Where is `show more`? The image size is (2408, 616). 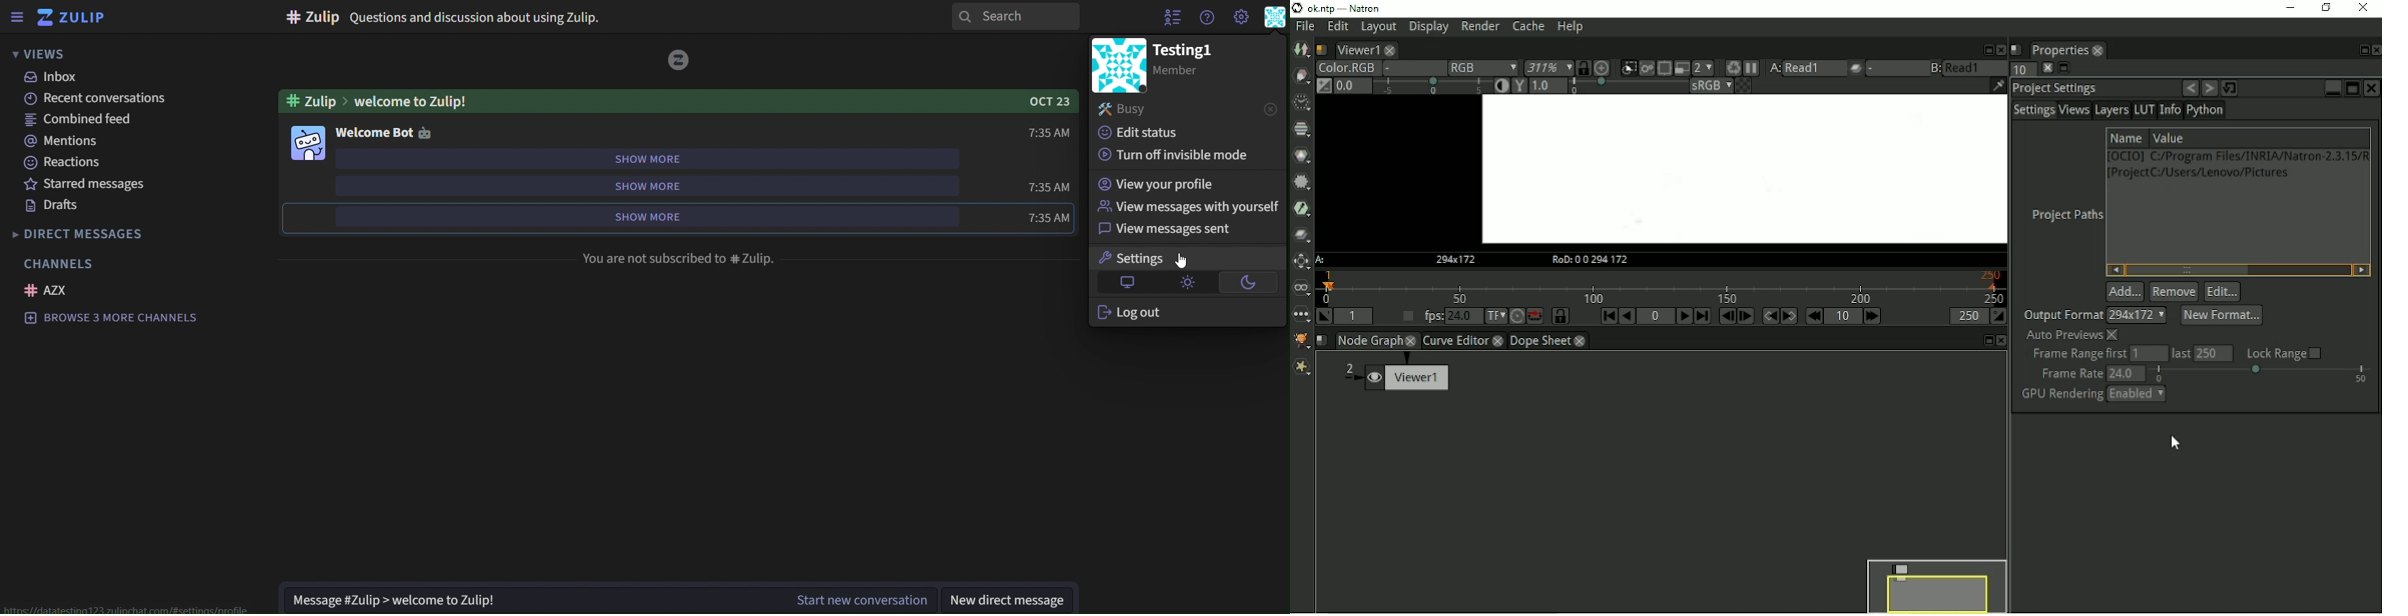 show more is located at coordinates (645, 182).